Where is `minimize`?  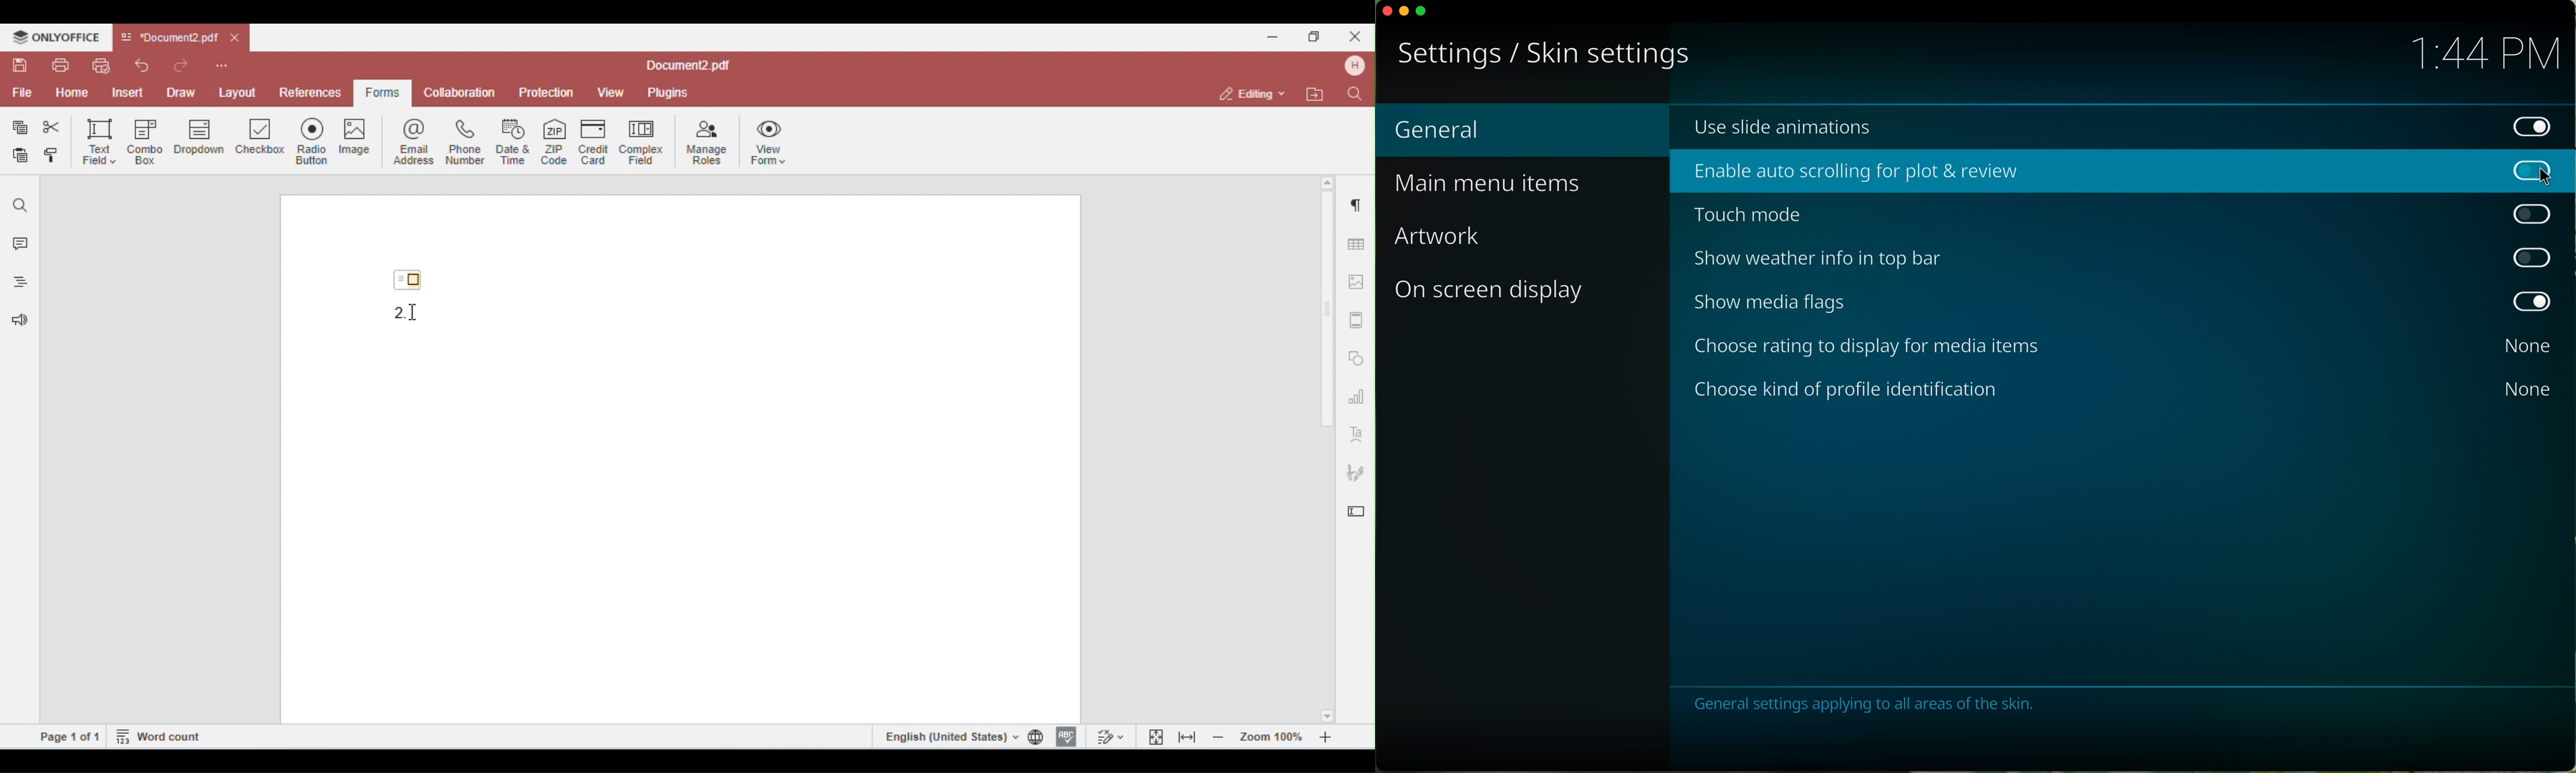 minimize is located at coordinates (1403, 13).